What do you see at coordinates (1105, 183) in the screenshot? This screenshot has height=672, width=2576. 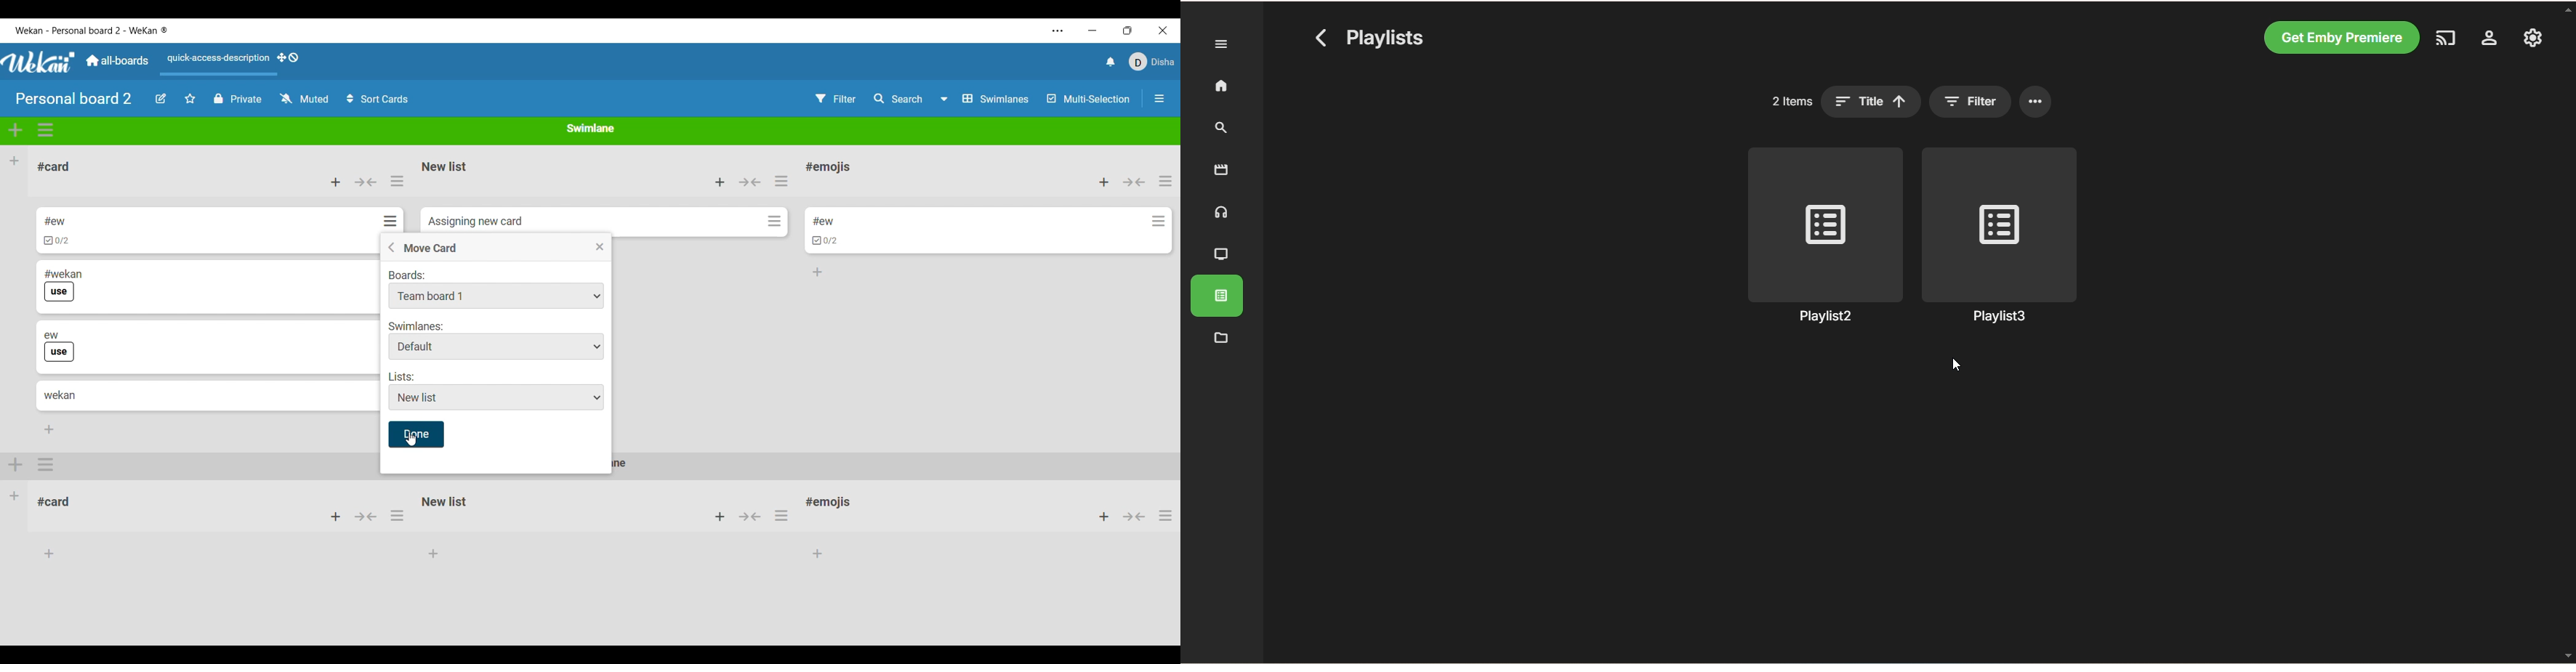 I see `Add card to top of list` at bounding box center [1105, 183].